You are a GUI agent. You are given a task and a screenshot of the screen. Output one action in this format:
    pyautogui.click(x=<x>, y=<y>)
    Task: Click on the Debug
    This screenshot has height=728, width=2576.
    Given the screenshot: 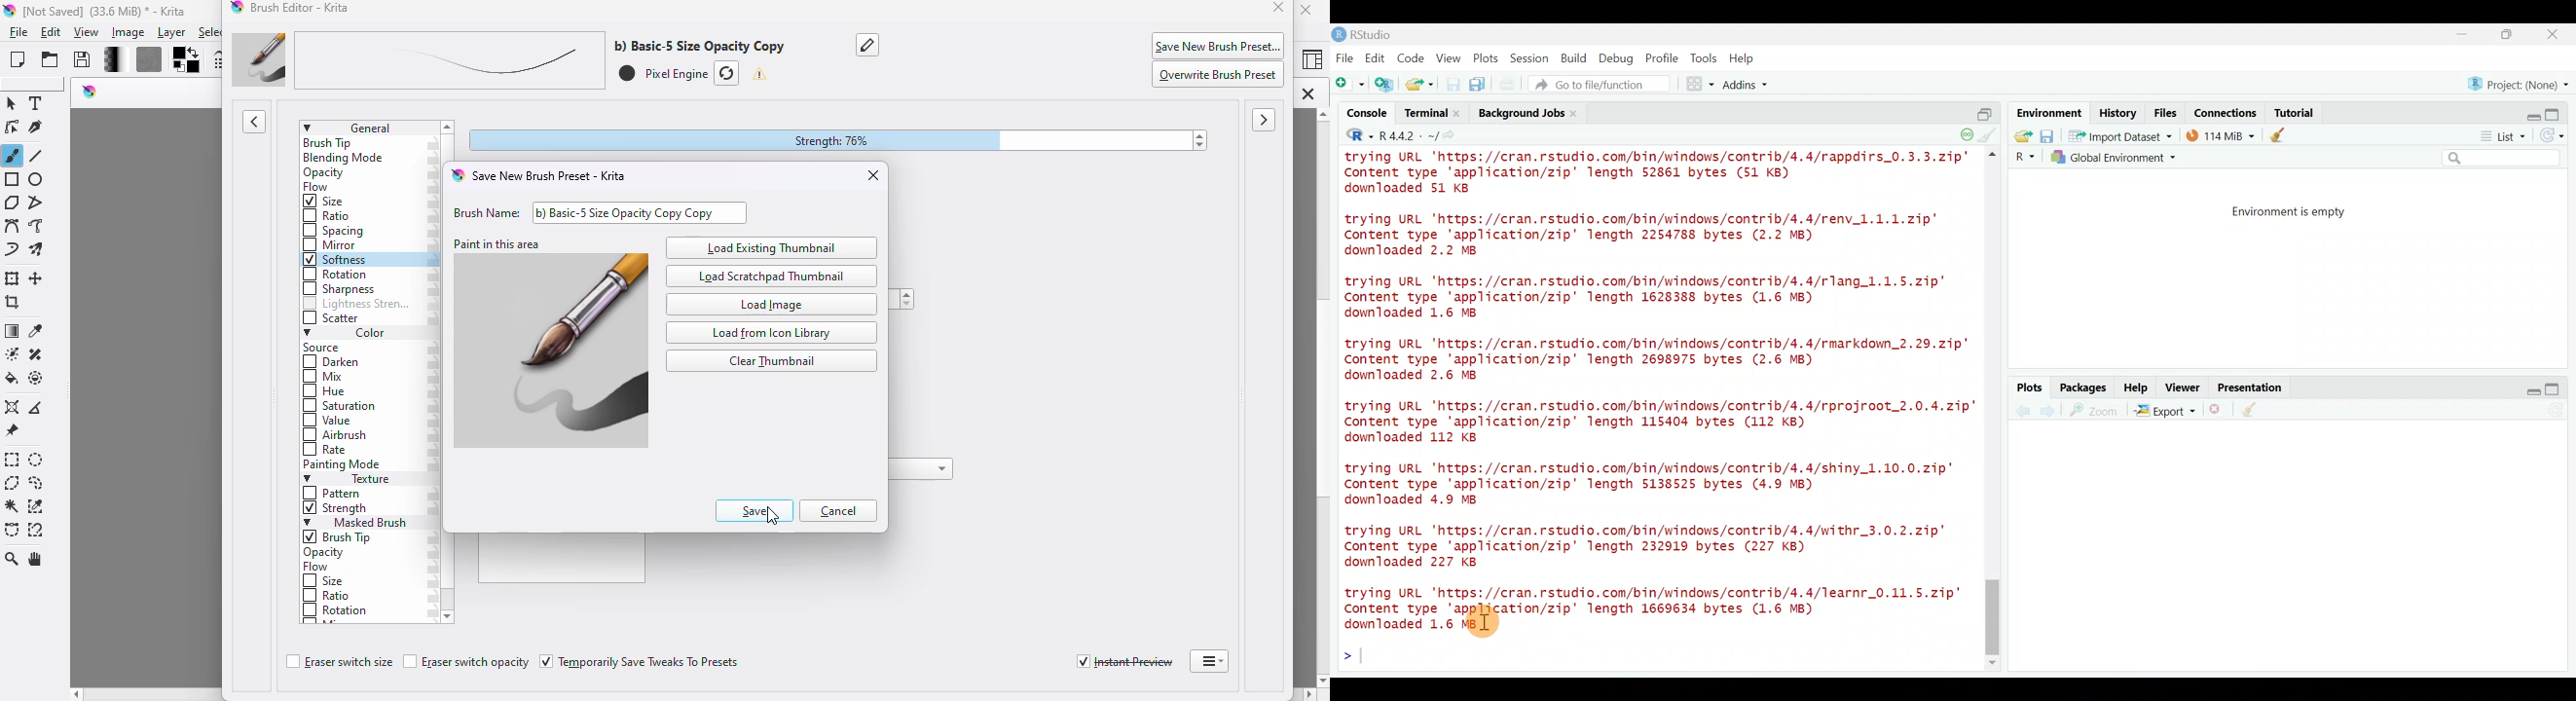 What is the action you would take?
    pyautogui.click(x=1615, y=59)
    